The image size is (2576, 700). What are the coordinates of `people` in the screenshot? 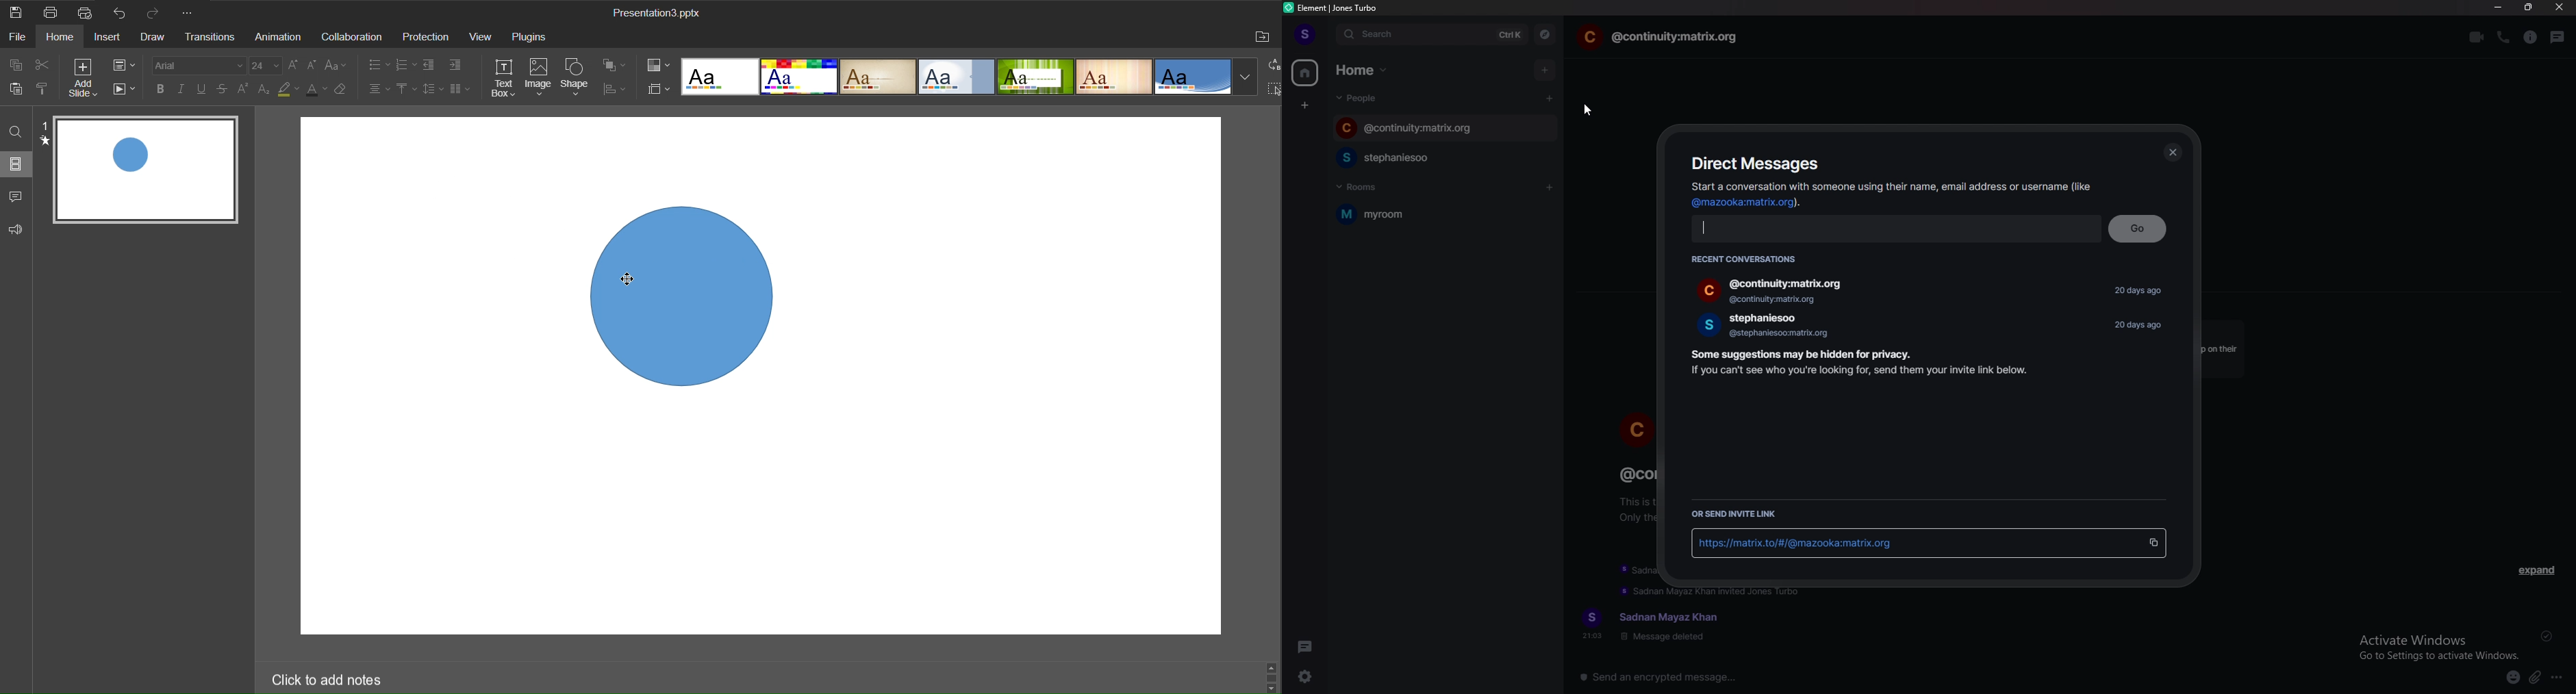 It's located at (1931, 326).